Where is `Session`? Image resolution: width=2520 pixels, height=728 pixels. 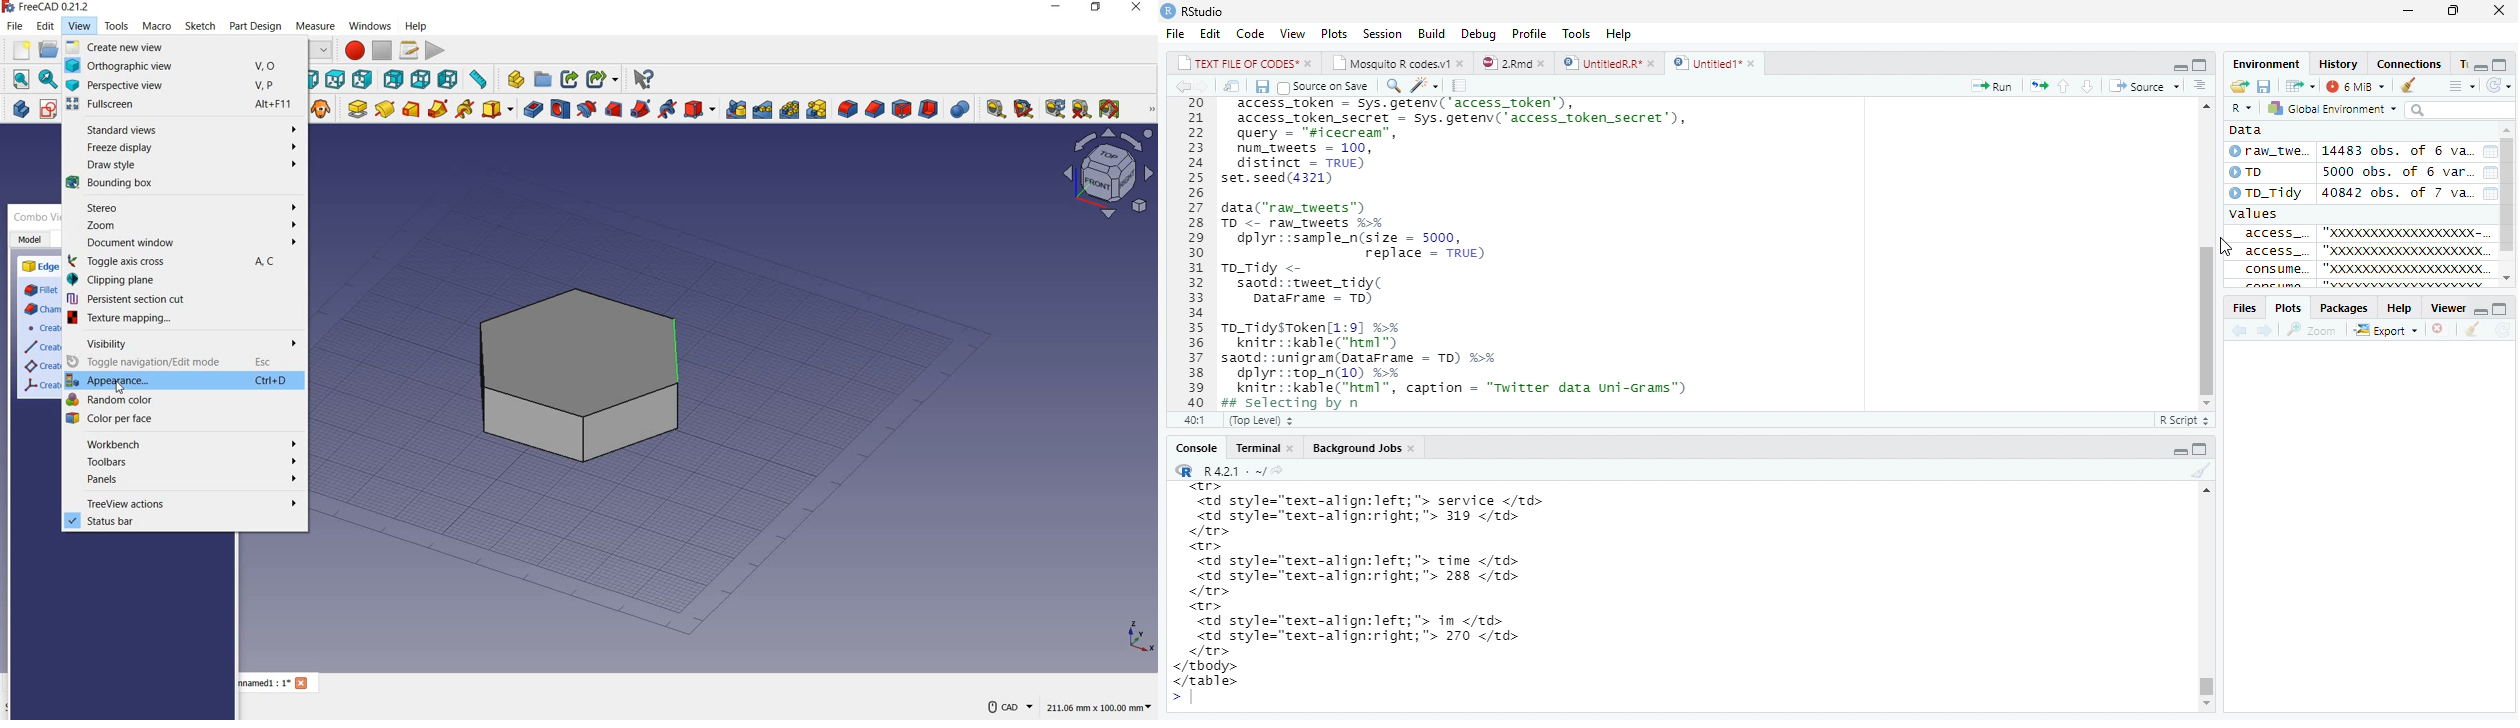
Session is located at coordinates (1381, 33).